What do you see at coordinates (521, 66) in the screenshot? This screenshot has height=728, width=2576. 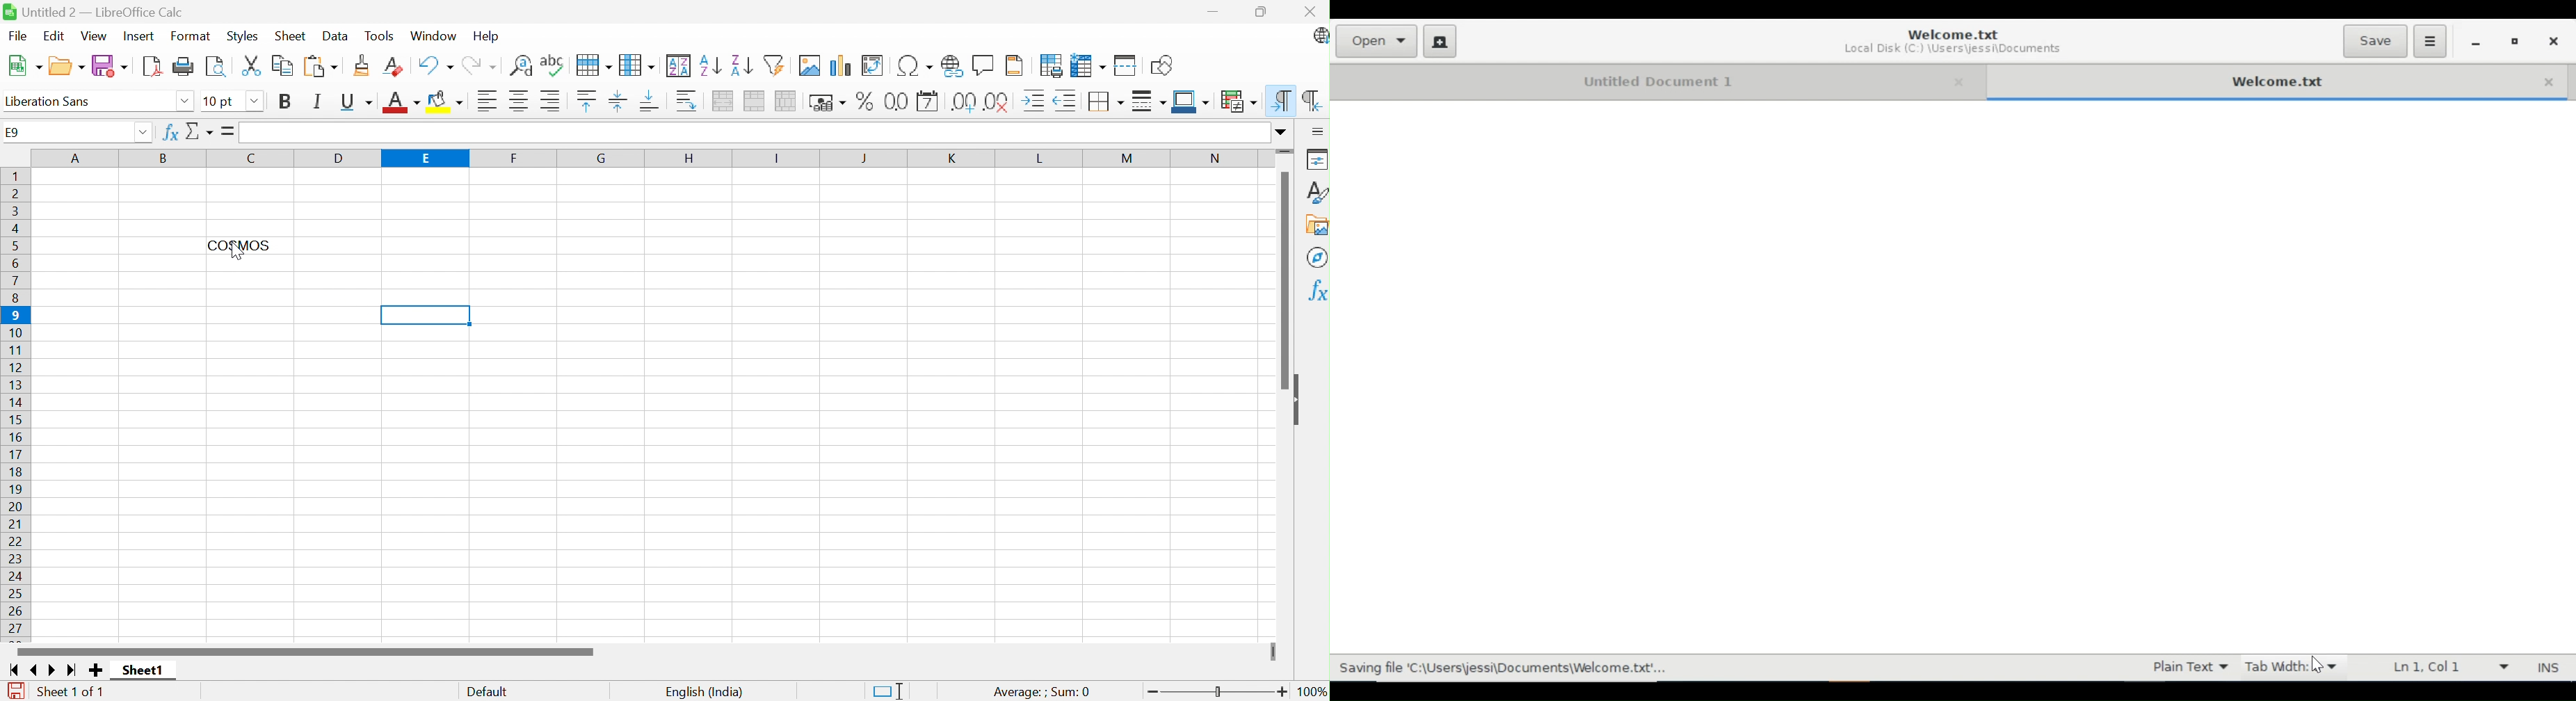 I see `Find and replace` at bounding box center [521, 66].